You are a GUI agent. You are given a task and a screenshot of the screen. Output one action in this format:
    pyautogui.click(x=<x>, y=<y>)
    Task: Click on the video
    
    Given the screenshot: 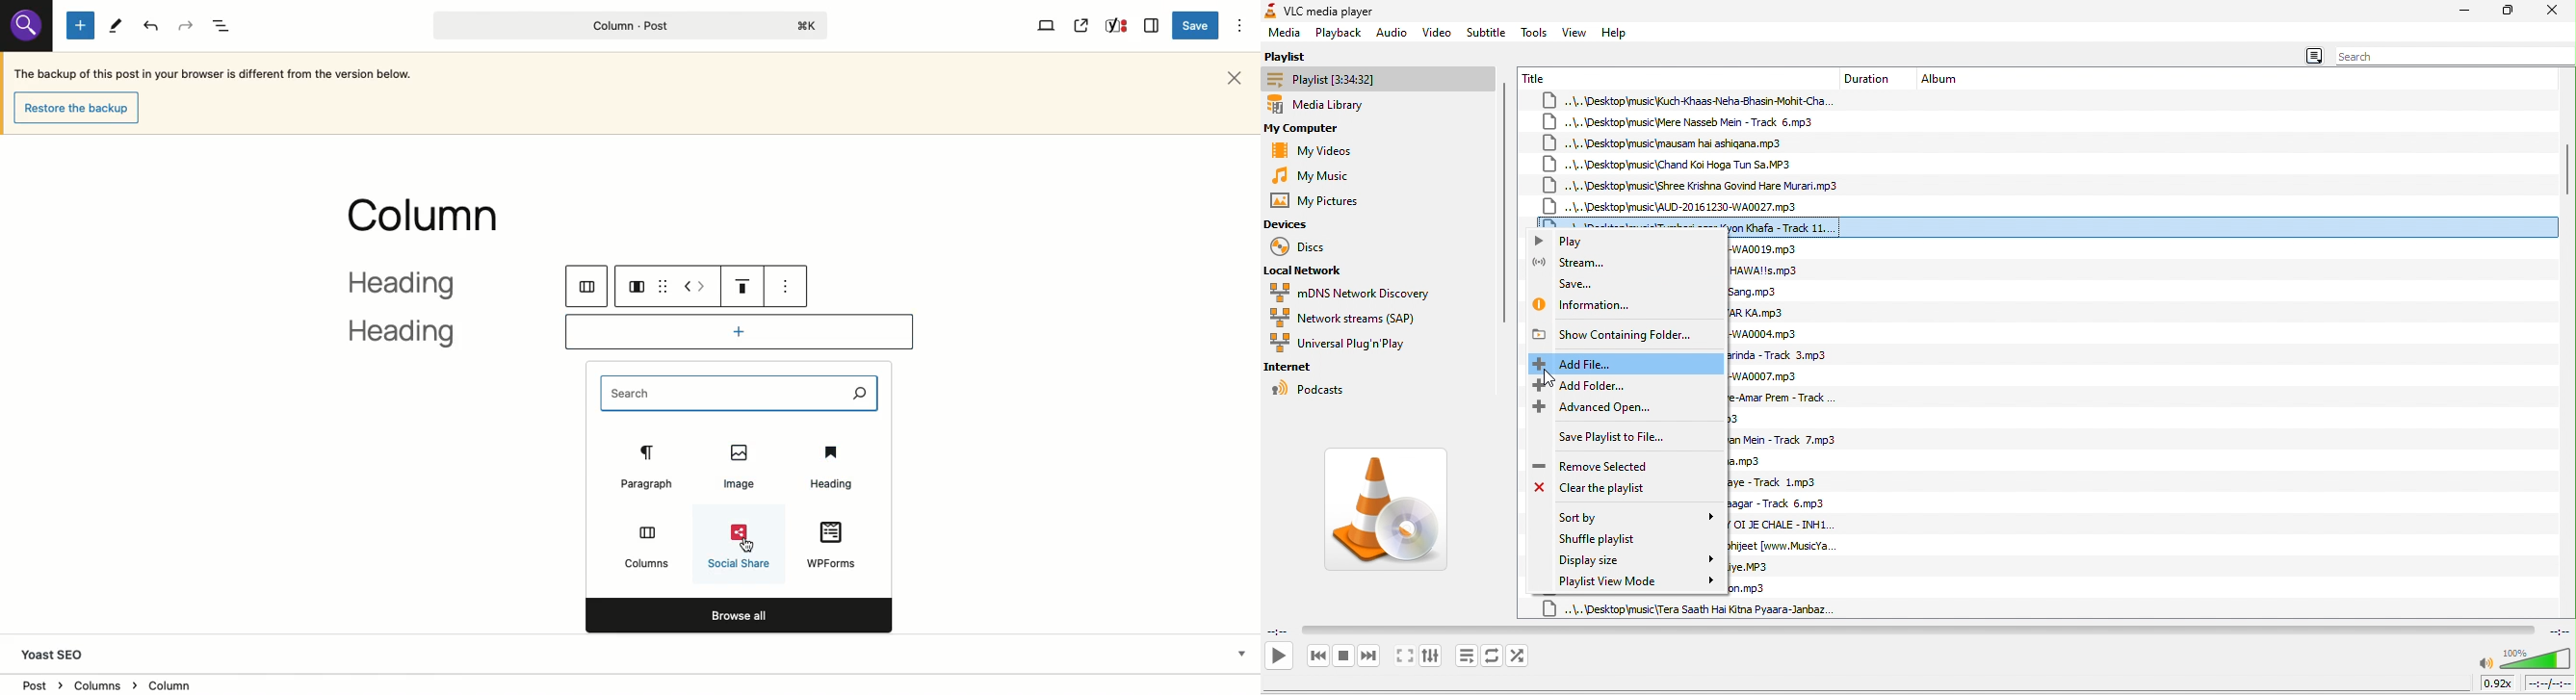 What is the action you would take?
    pyautogui.click(x=1437, y=31)
    